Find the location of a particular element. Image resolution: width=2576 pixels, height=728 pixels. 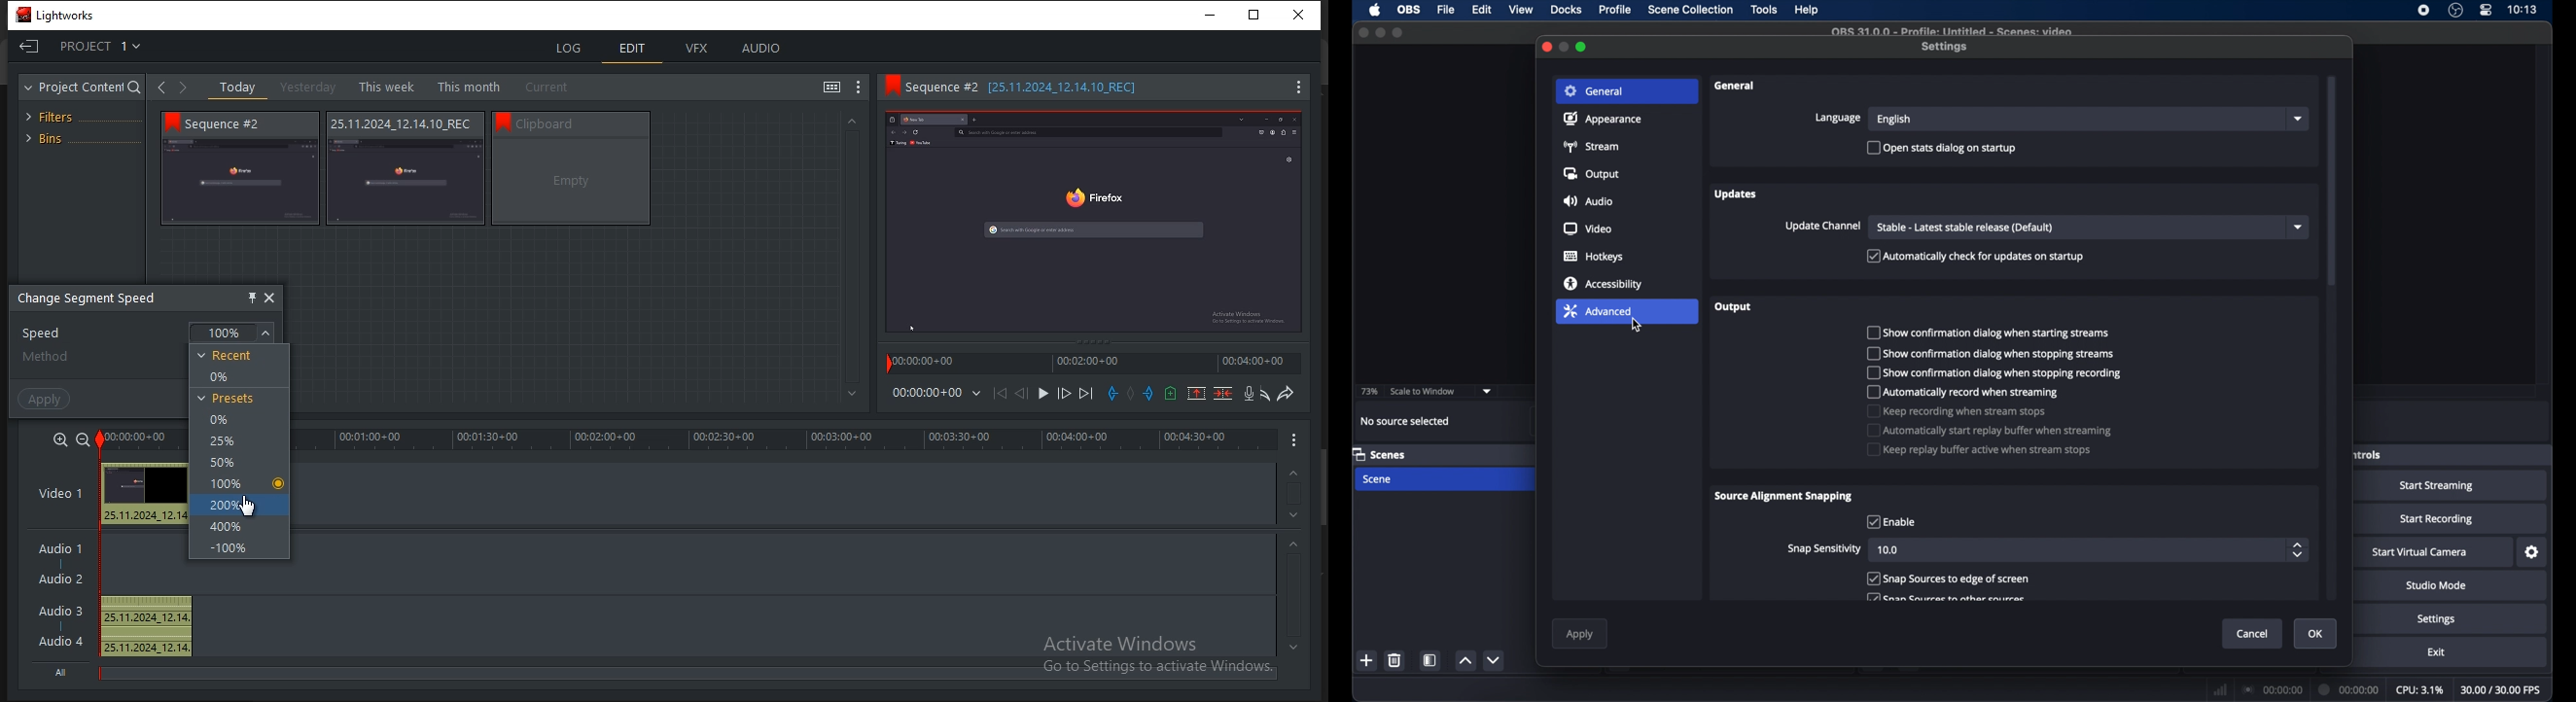

73% is located at coordinates (1370, 391).